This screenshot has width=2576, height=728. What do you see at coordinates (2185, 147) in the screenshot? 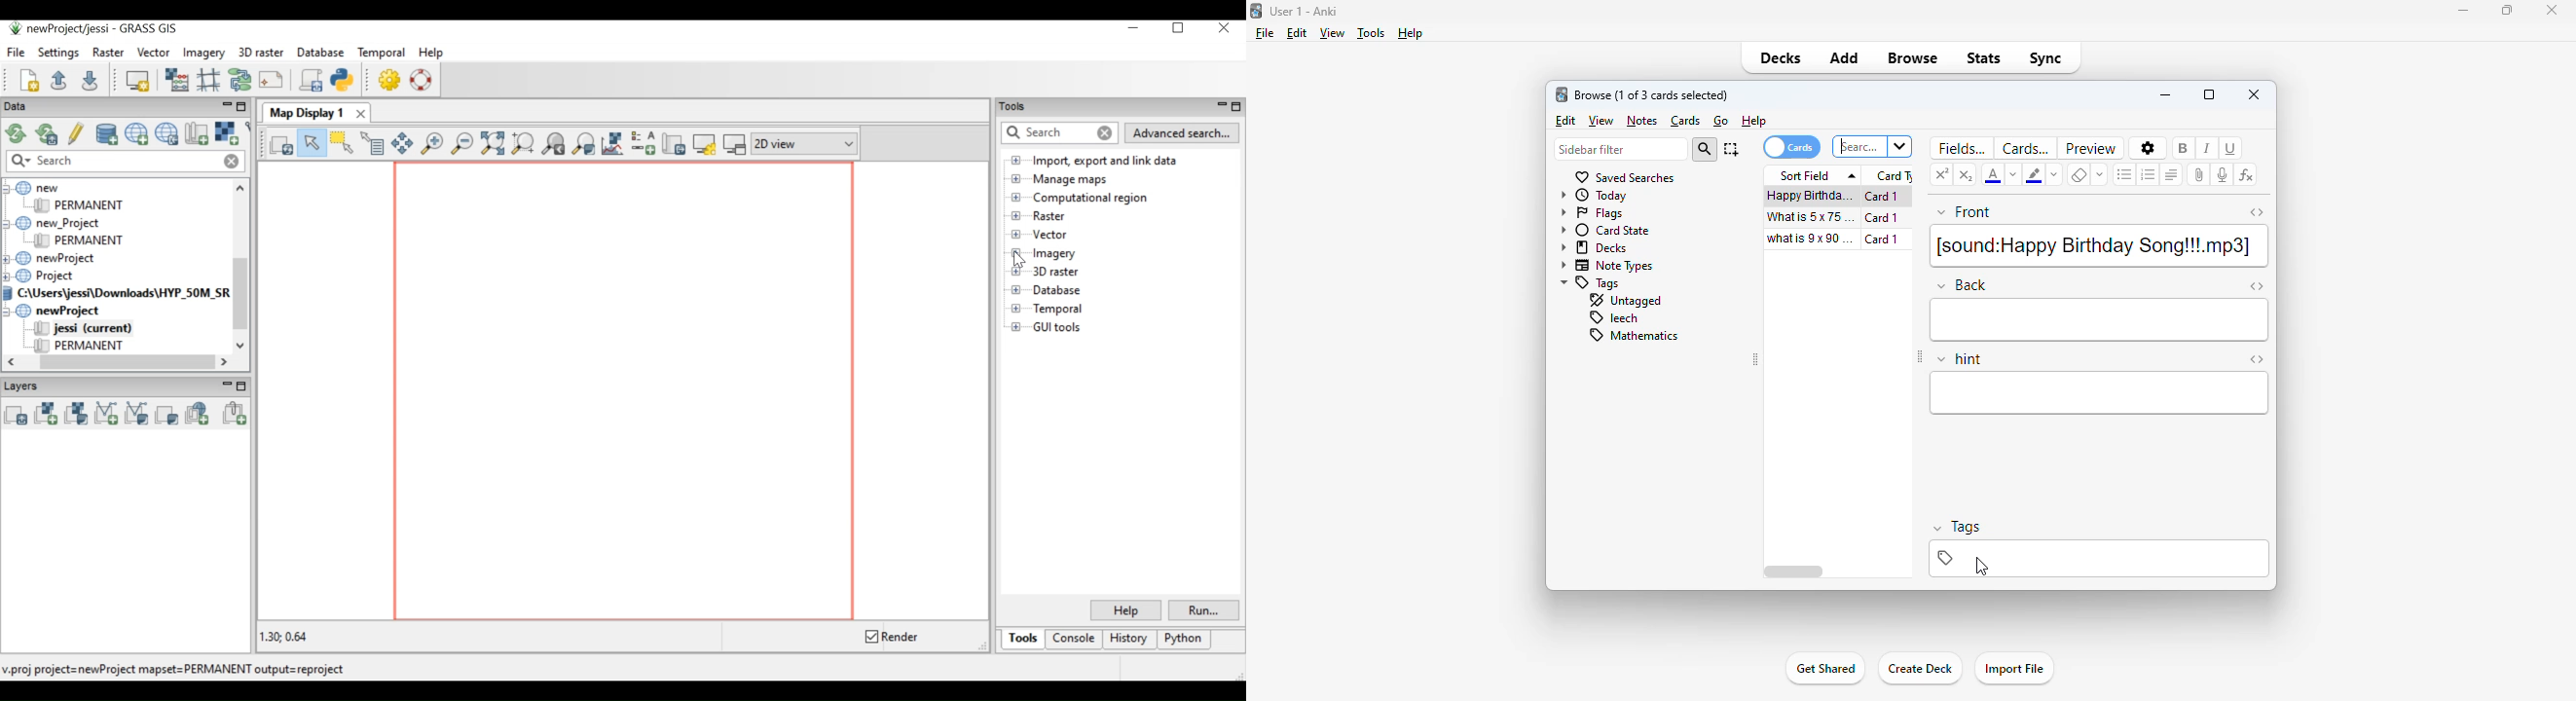
I see `bols` at bounding box center [2185, 147].